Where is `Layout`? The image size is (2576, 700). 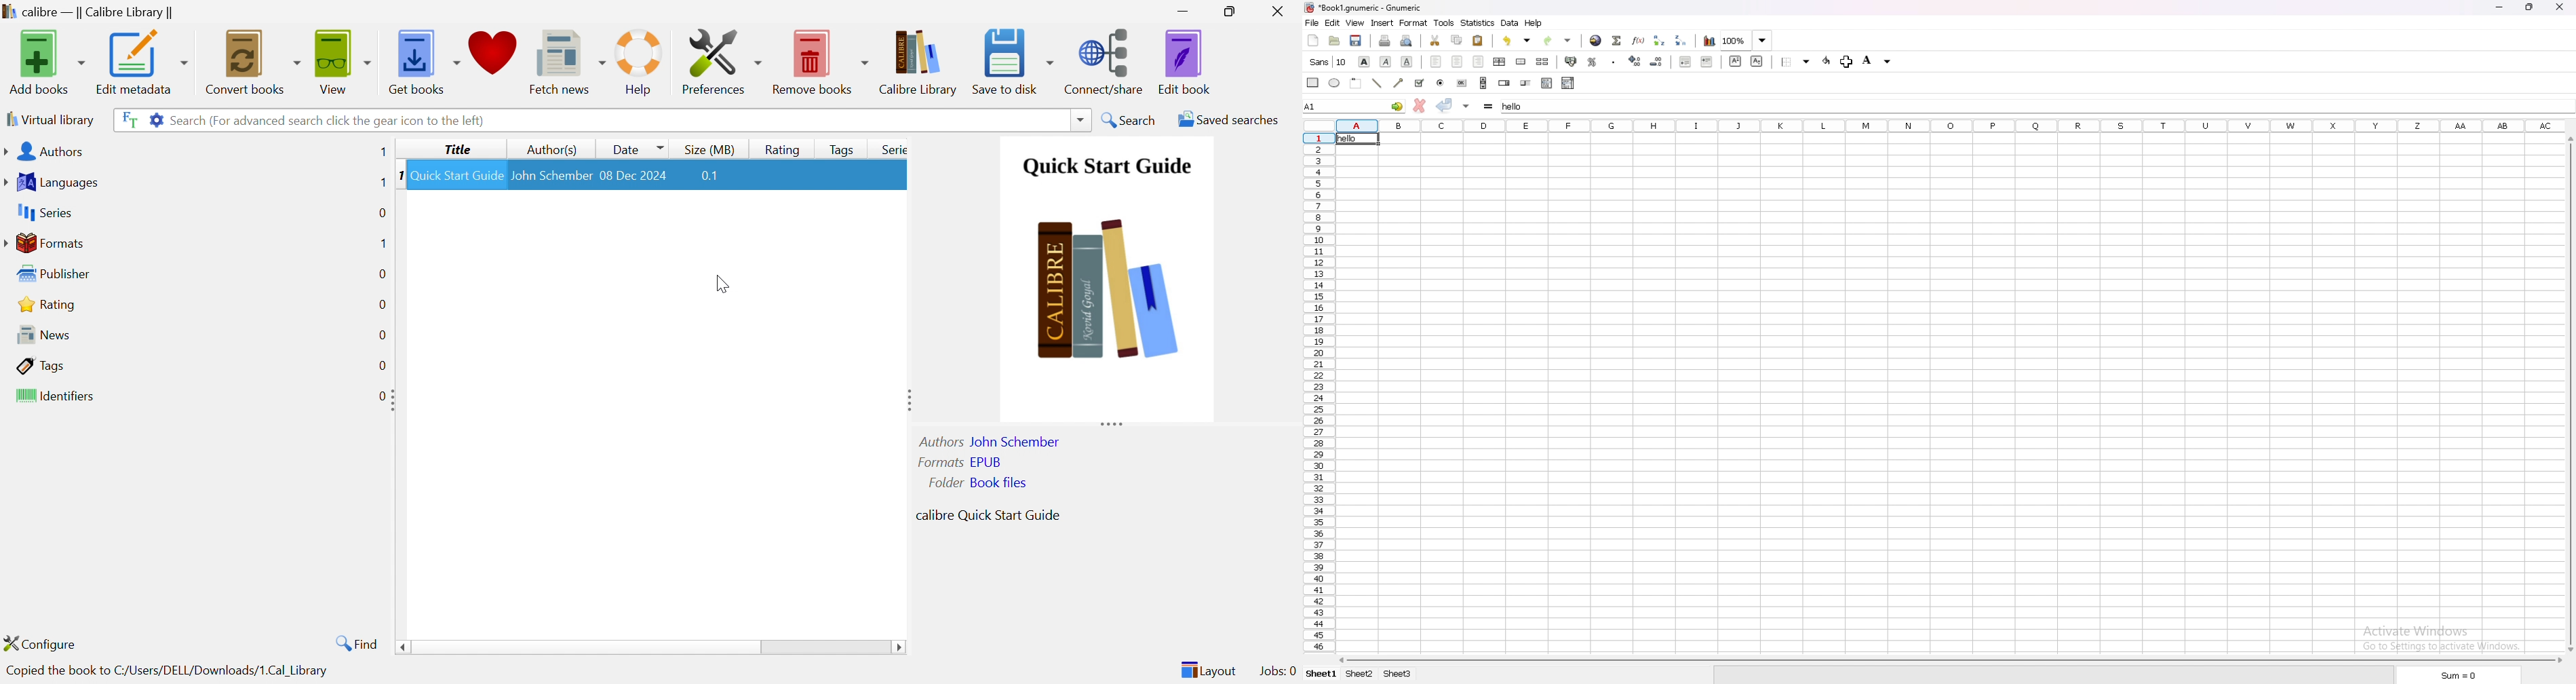 Layout is located at coordinates (1207, 669).